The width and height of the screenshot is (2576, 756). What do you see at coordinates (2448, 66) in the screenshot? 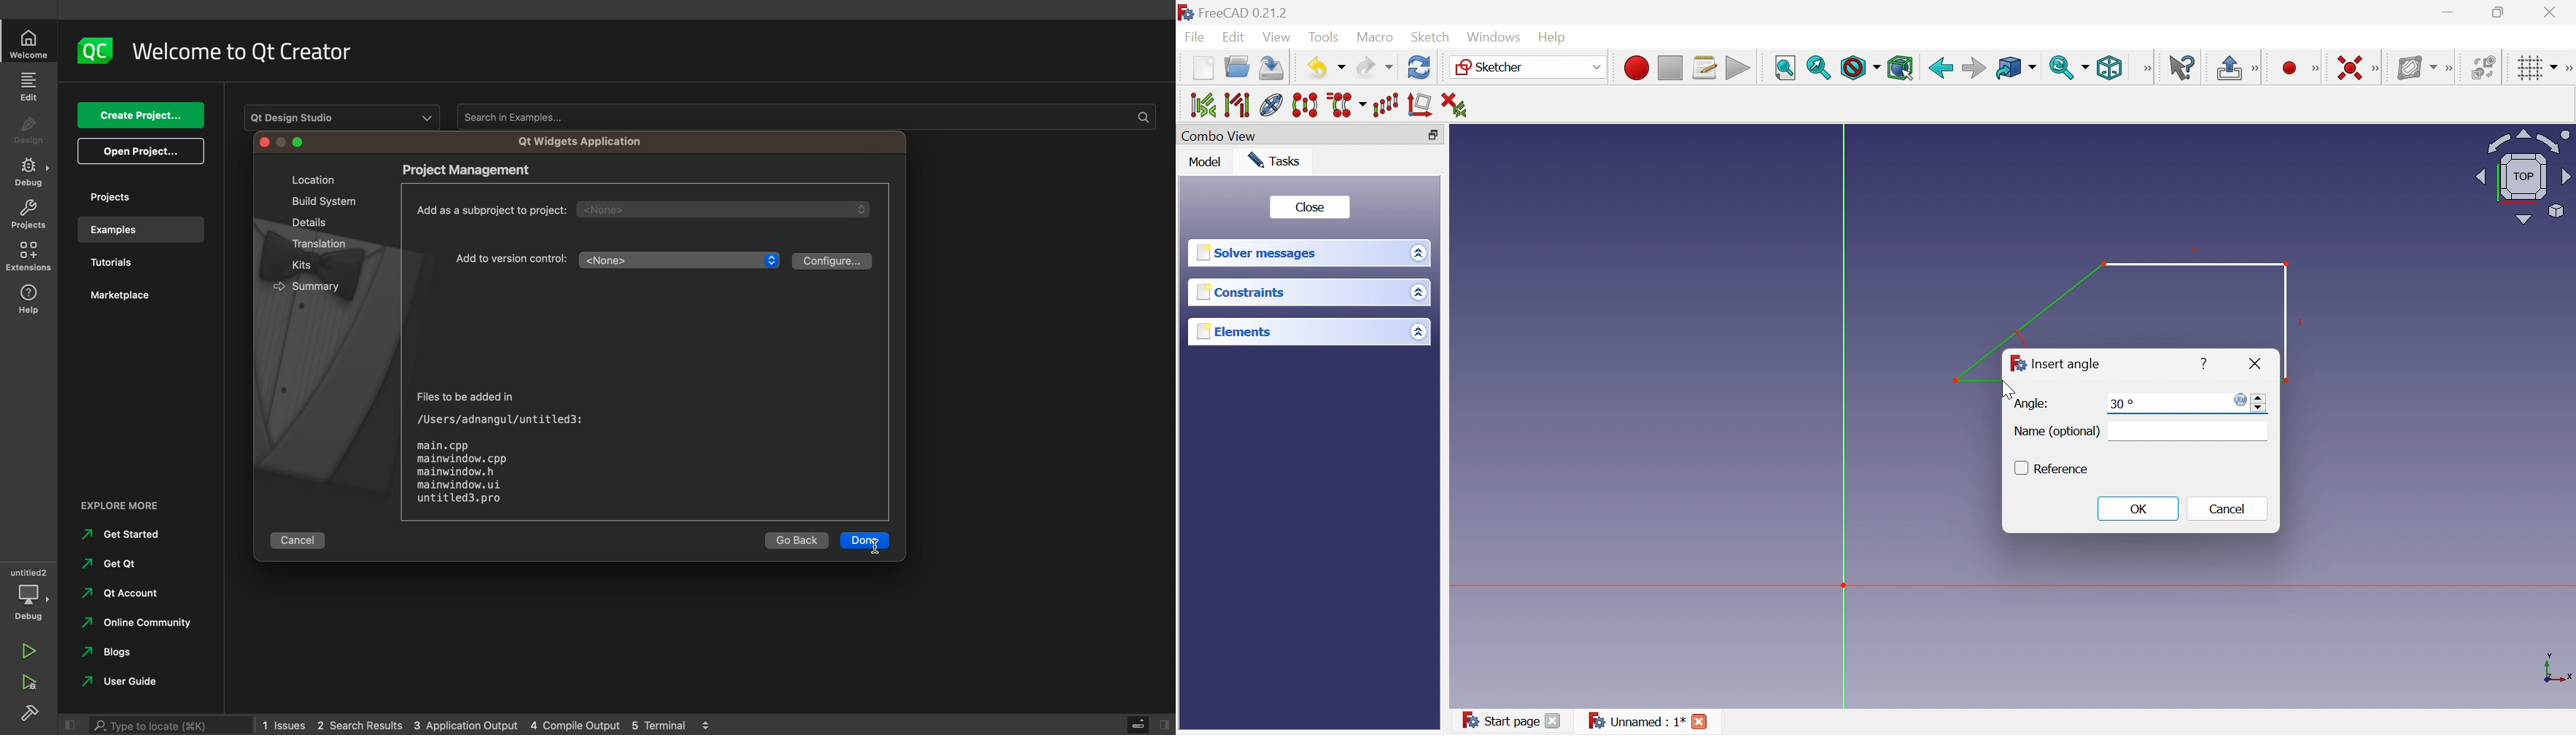
I see `More` at bounding box center [2448, 66].